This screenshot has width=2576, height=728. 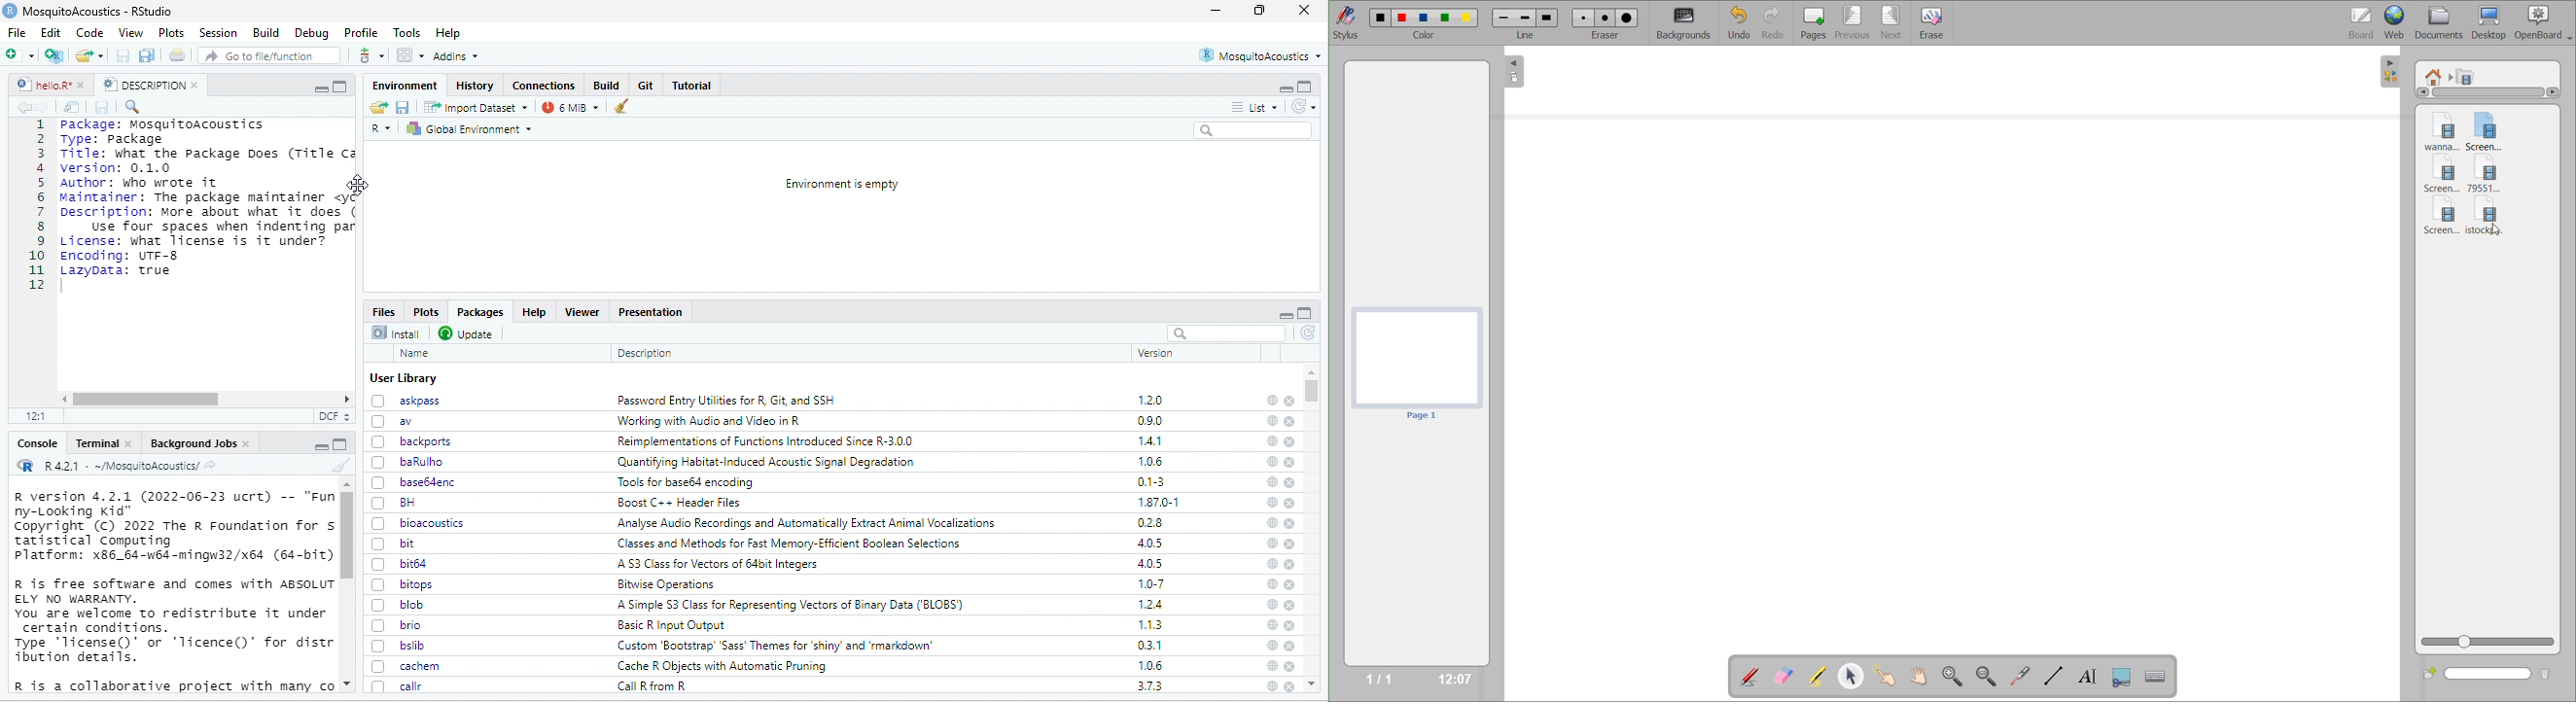 What do you see at coordinates (1289, 584) in the screenshot?
I see `close` at bounding box center [1289, 584].